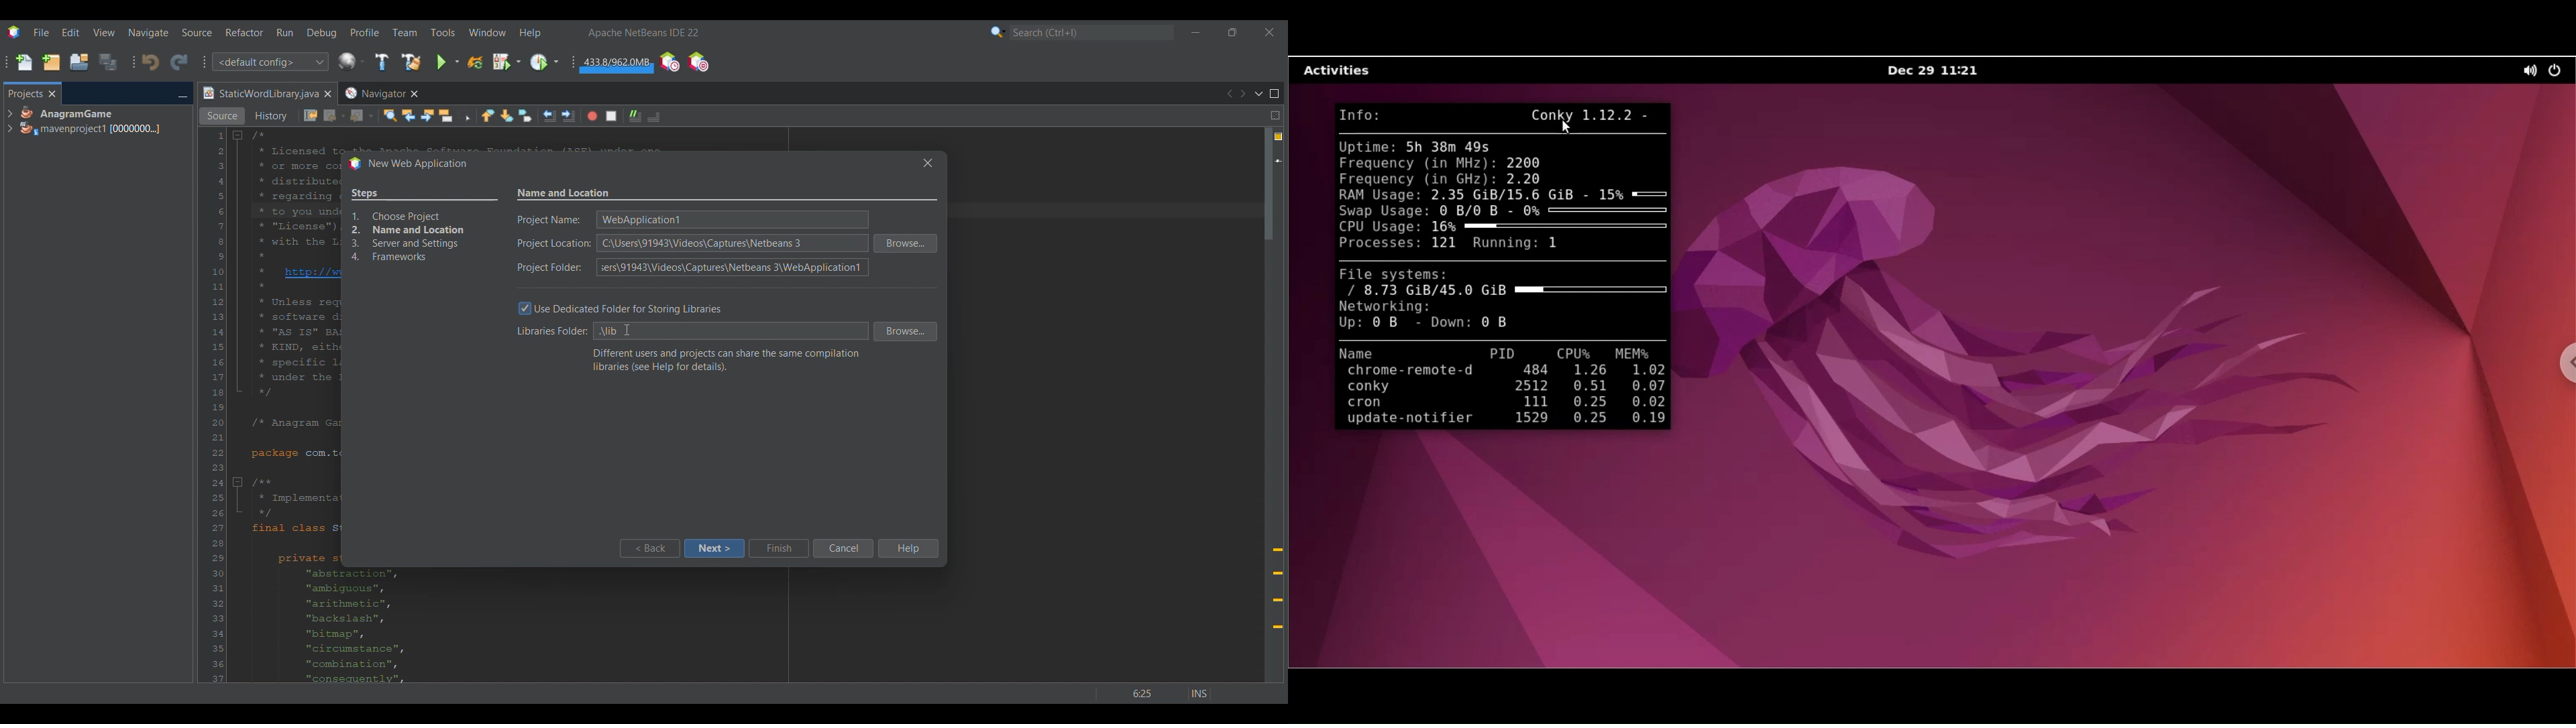  Describe the element at coordinates (311, 115) in the screenshot. I see `Last edit` at that location.